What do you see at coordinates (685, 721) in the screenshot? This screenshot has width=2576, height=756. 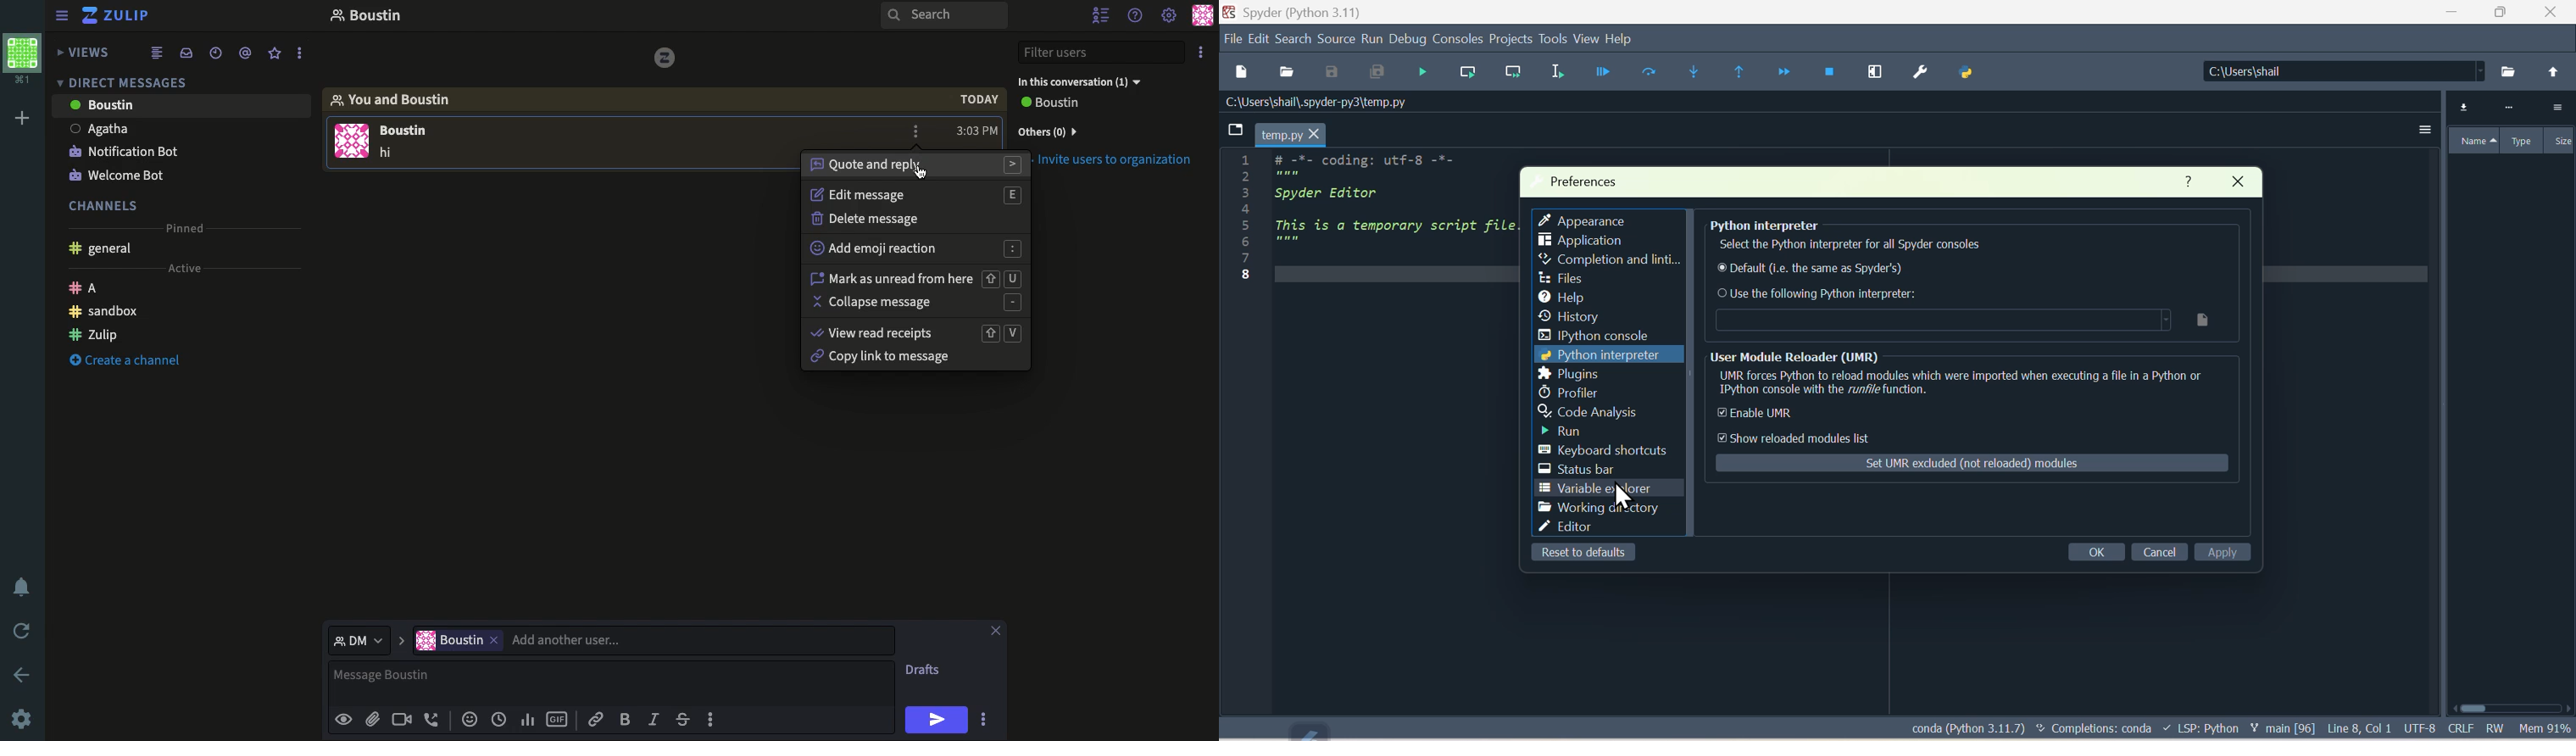 I see `Strikethrough ` at bounding box center [685, 721].